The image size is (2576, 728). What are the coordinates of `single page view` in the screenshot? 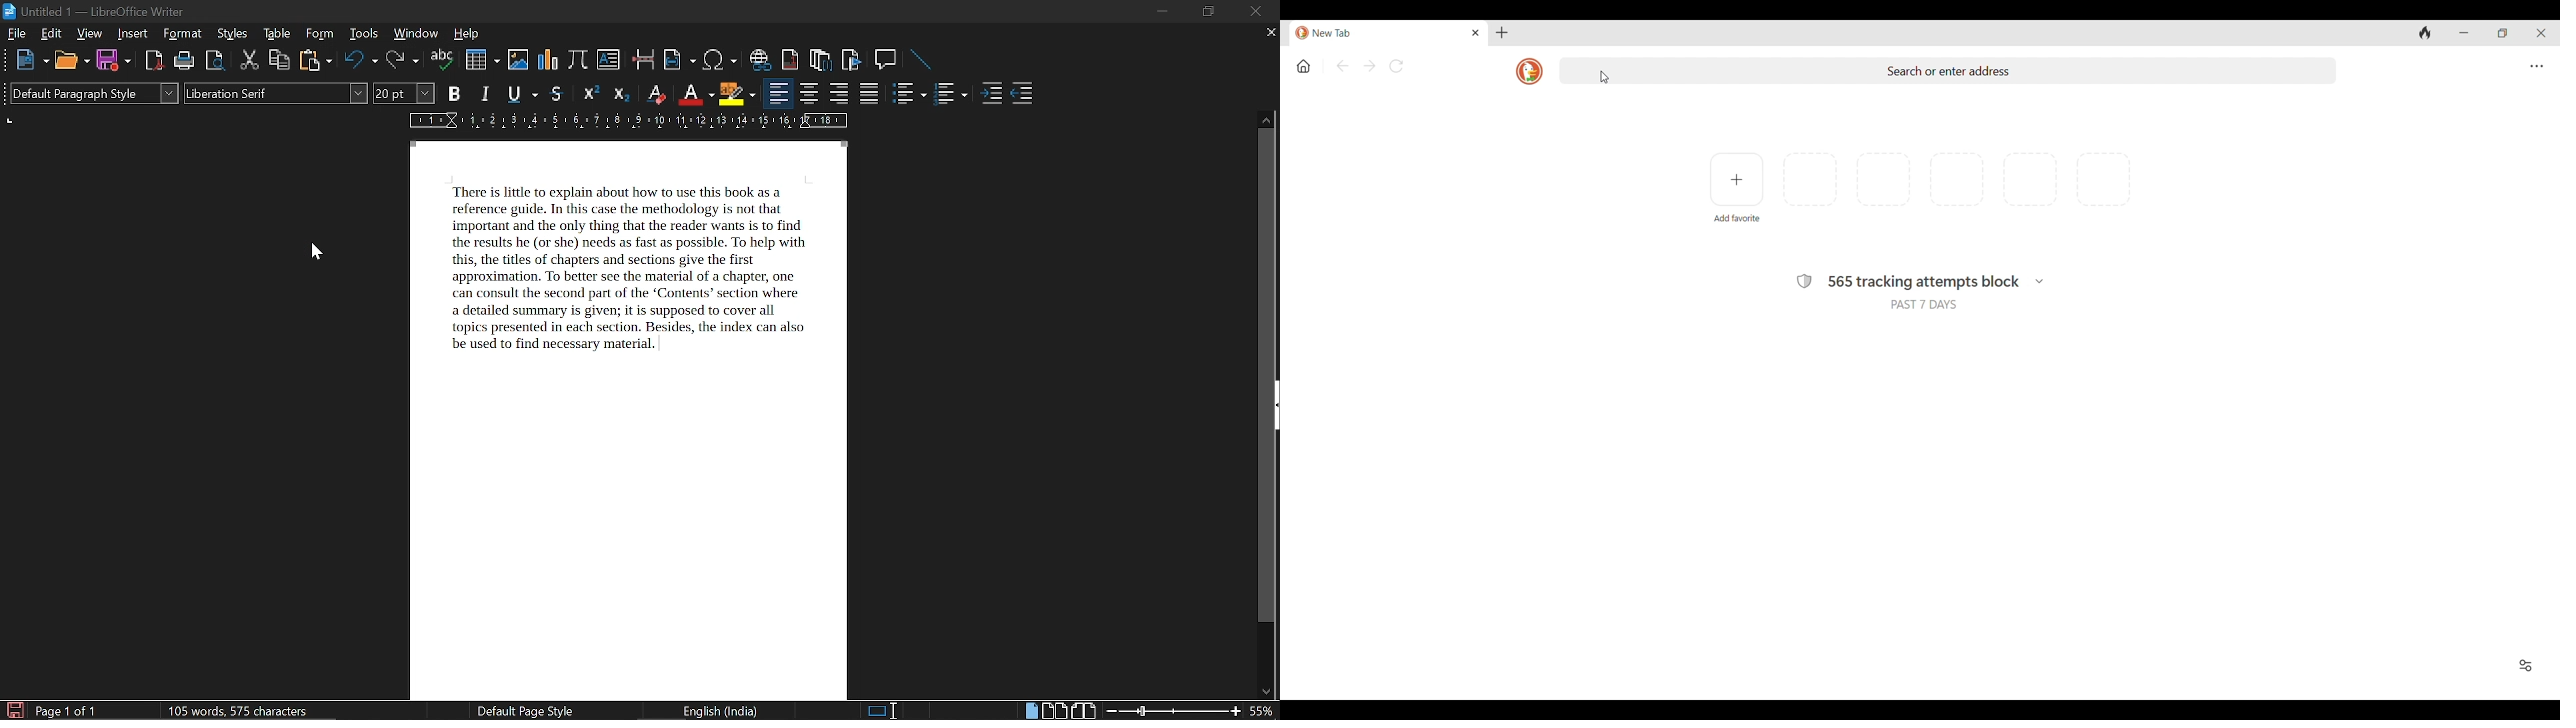 It's located at (1030, 710).